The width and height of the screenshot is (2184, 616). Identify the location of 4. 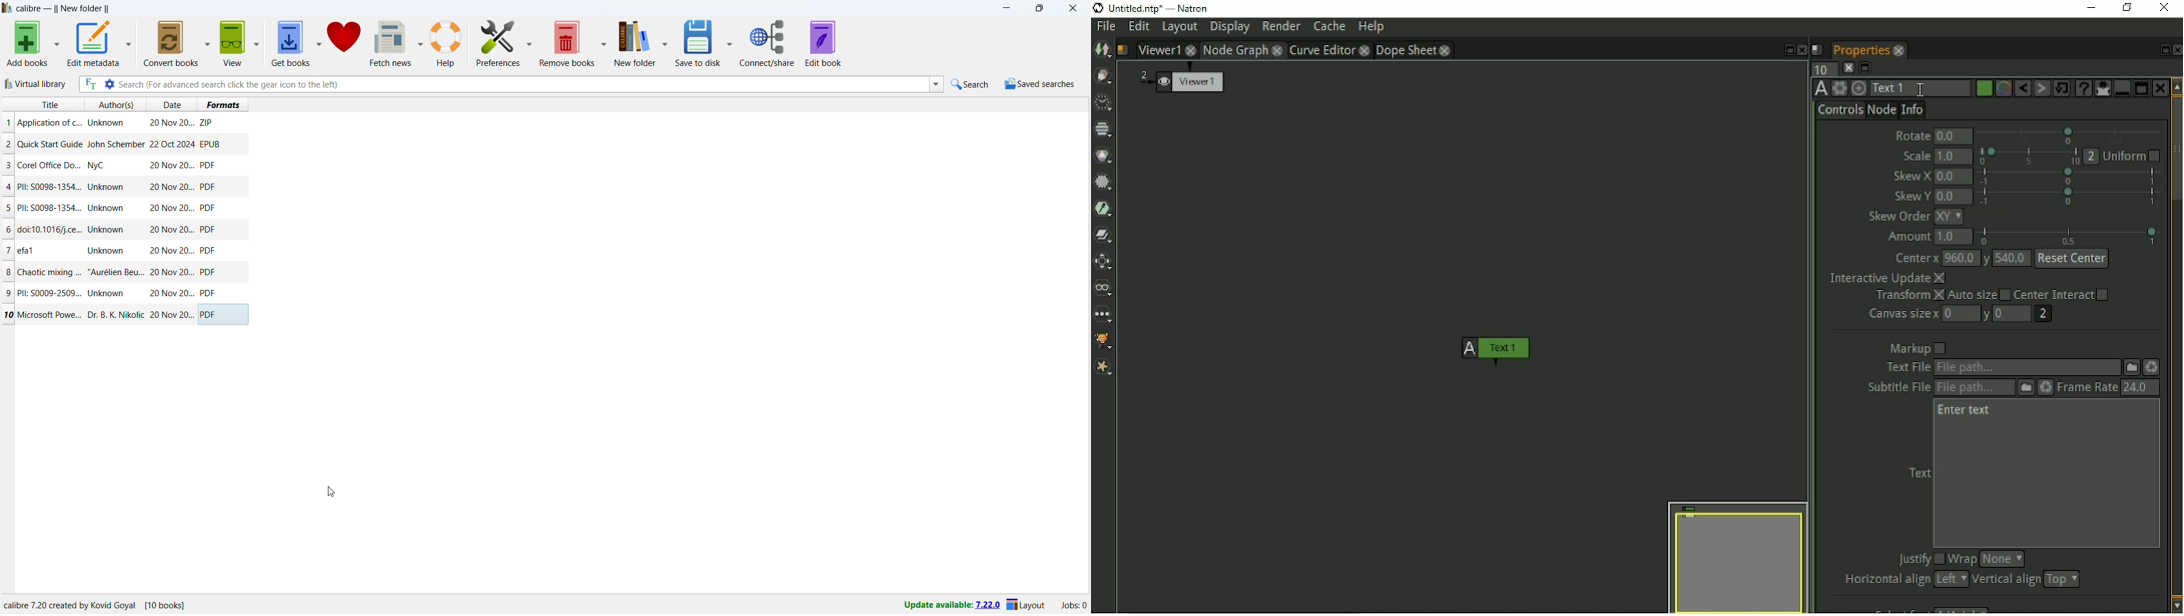
(10, 188).